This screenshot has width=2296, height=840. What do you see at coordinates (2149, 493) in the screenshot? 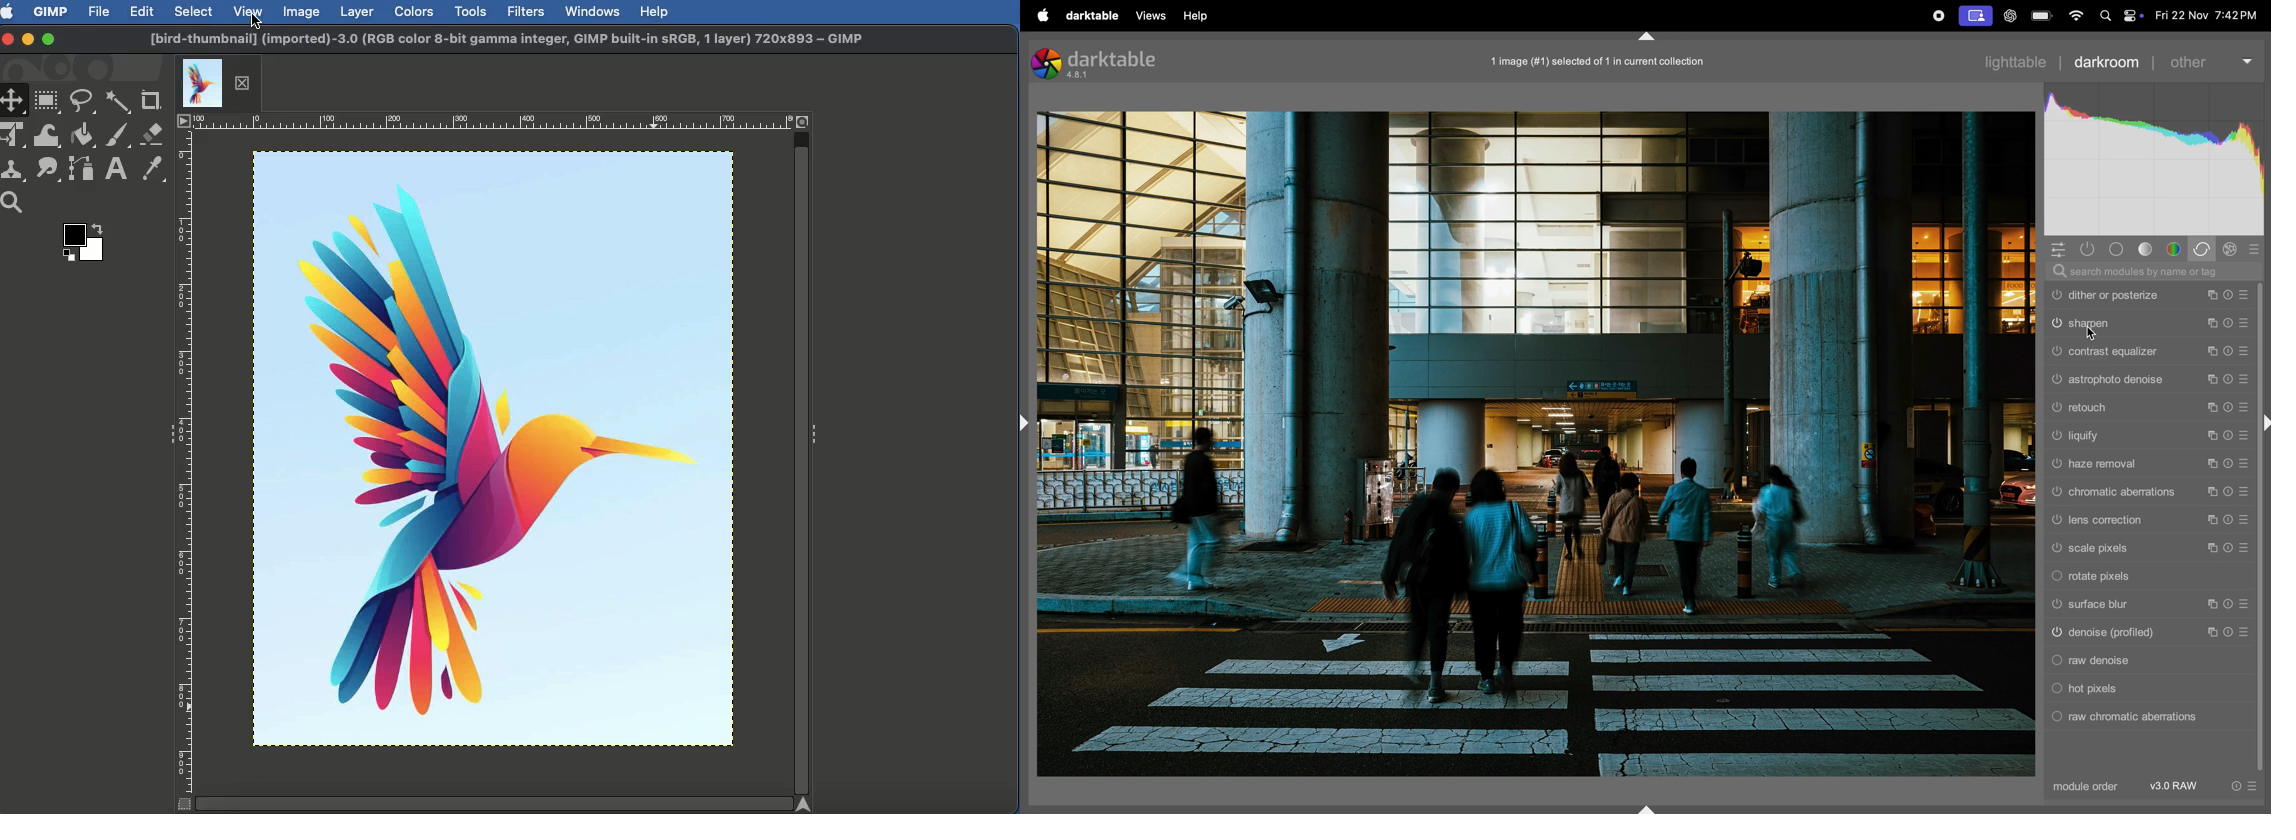
I see `chromatic` at bounding box center [2149, 493].